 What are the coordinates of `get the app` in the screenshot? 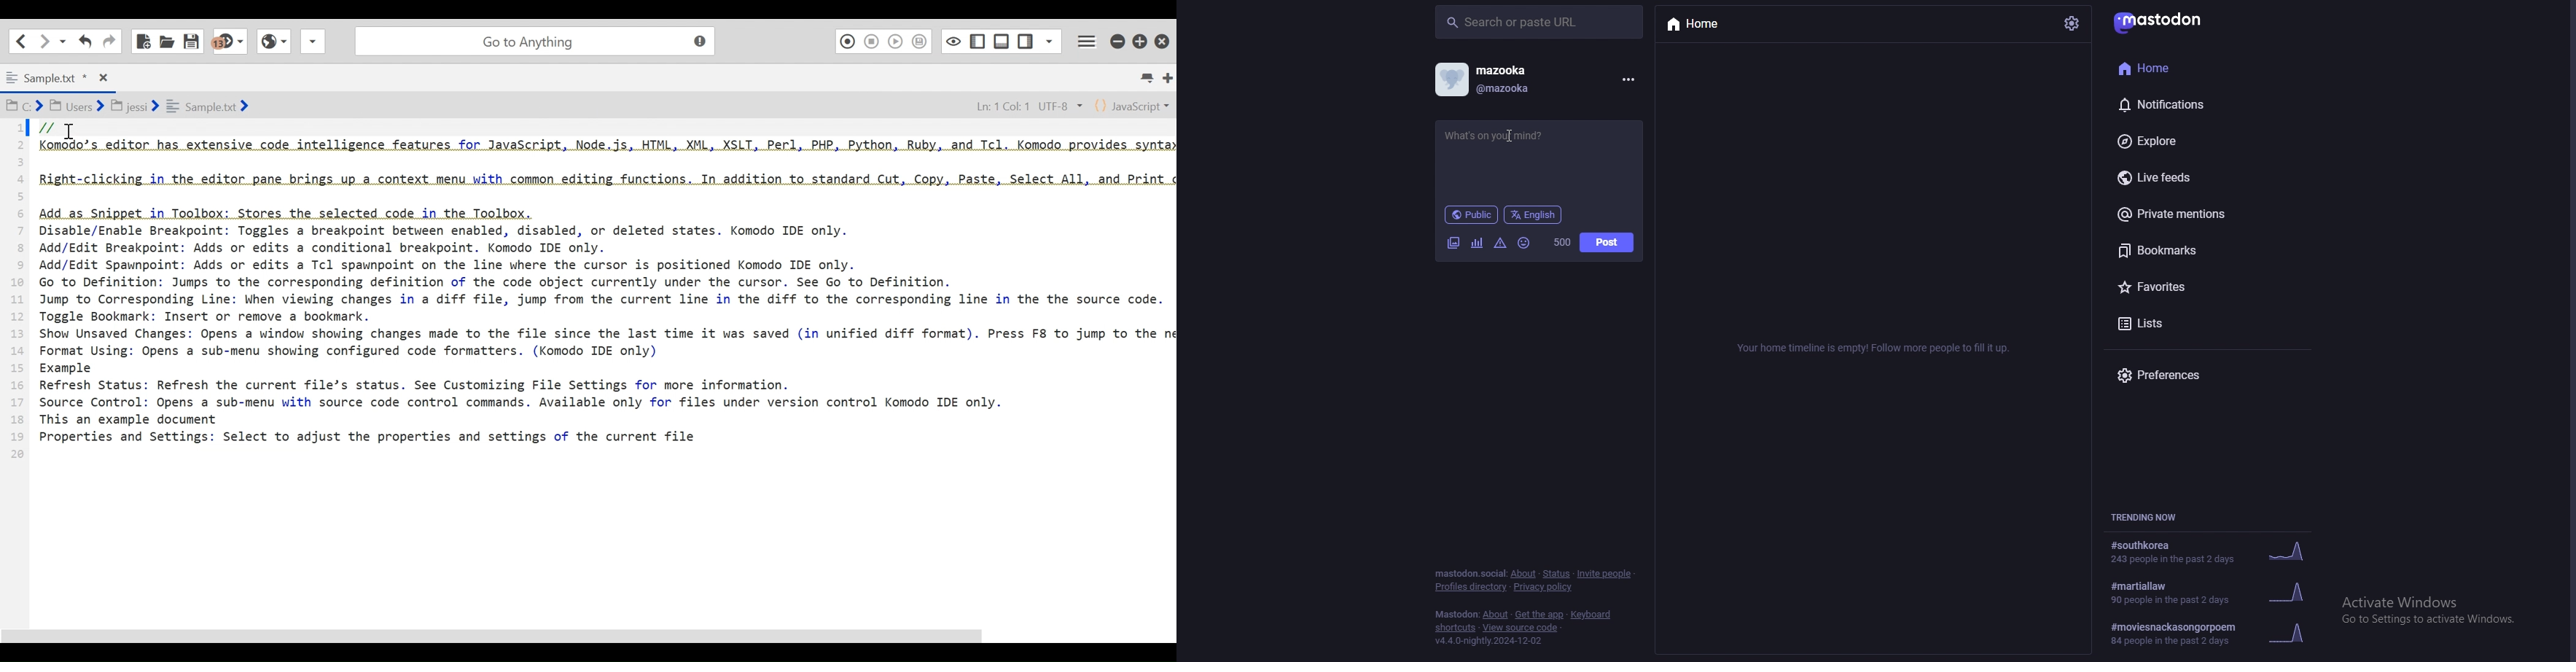 It's located at (1539, 615).